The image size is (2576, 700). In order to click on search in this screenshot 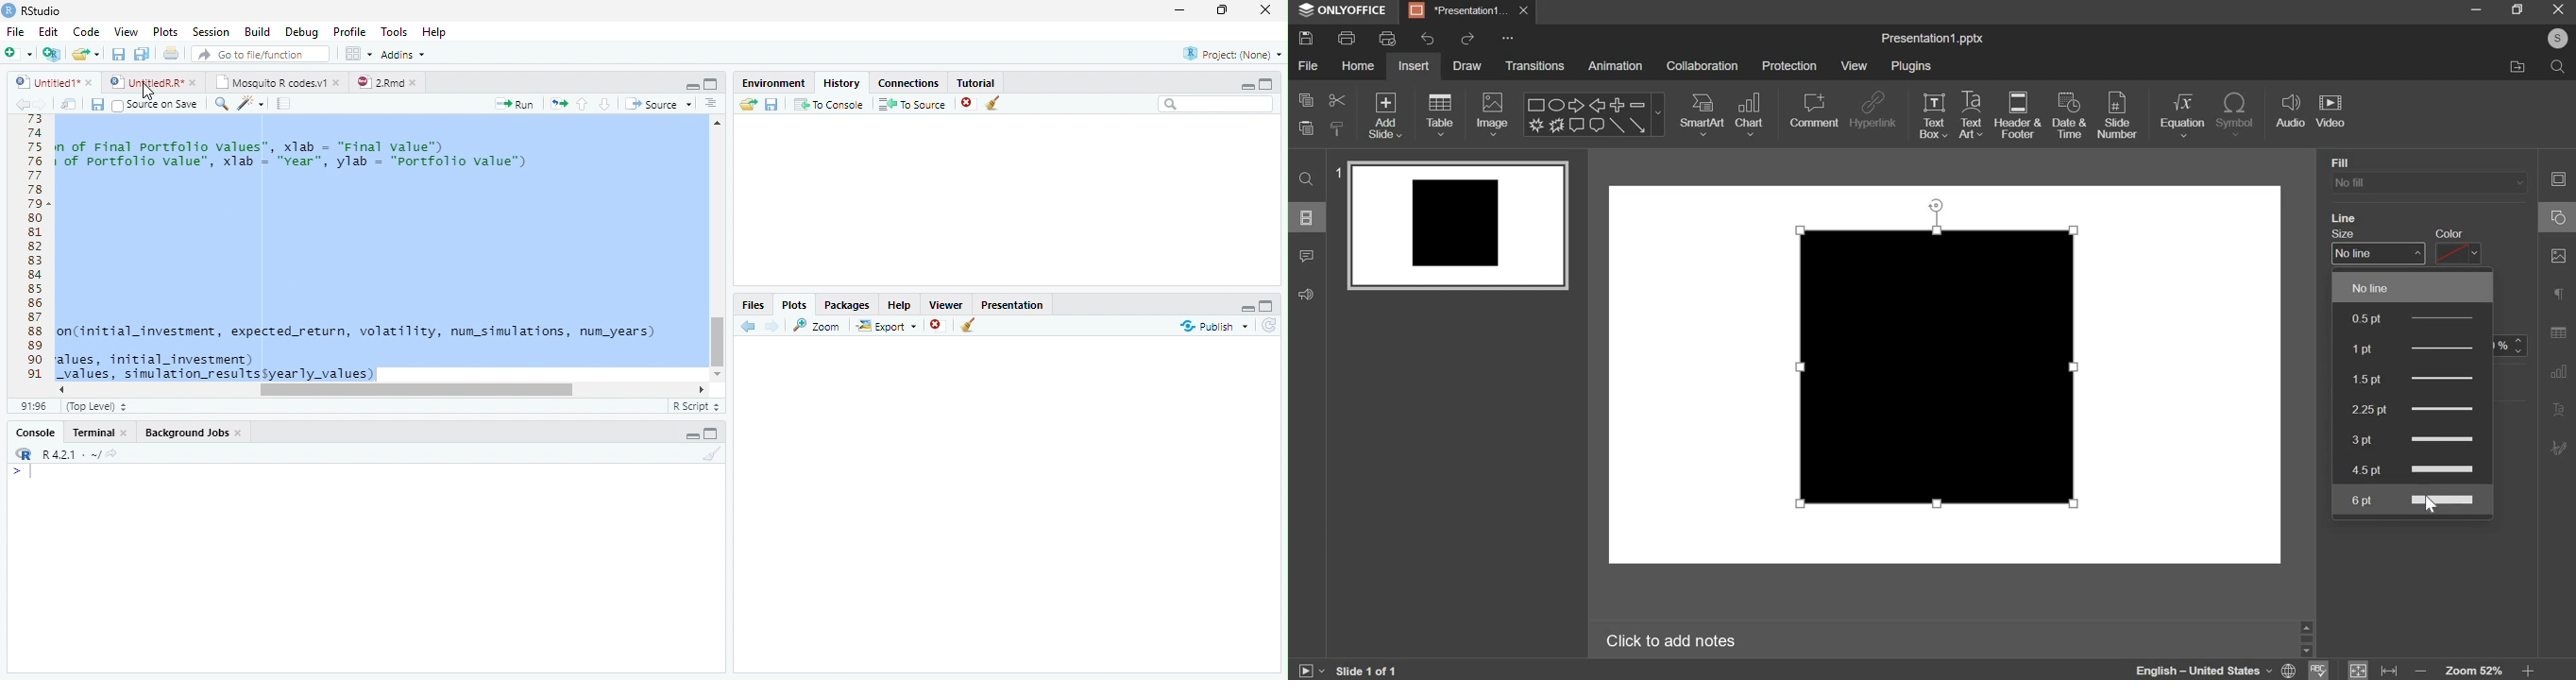, I will do `click(2560, 69)`.